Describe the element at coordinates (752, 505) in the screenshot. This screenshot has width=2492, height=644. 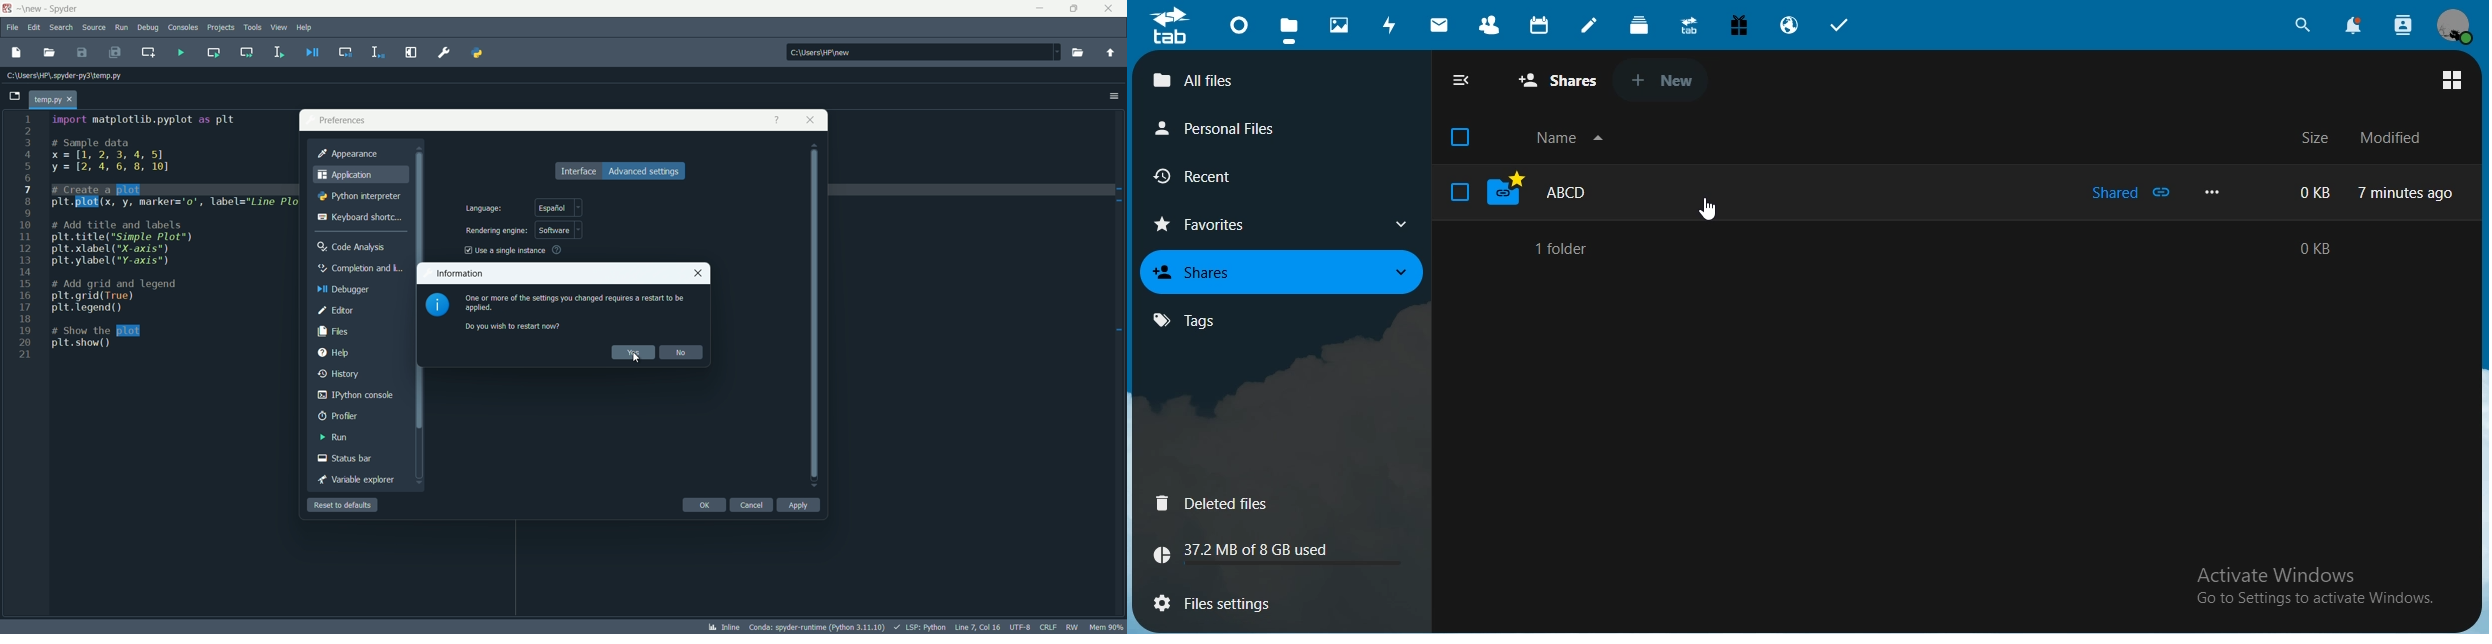
I see `cancel` at that location.